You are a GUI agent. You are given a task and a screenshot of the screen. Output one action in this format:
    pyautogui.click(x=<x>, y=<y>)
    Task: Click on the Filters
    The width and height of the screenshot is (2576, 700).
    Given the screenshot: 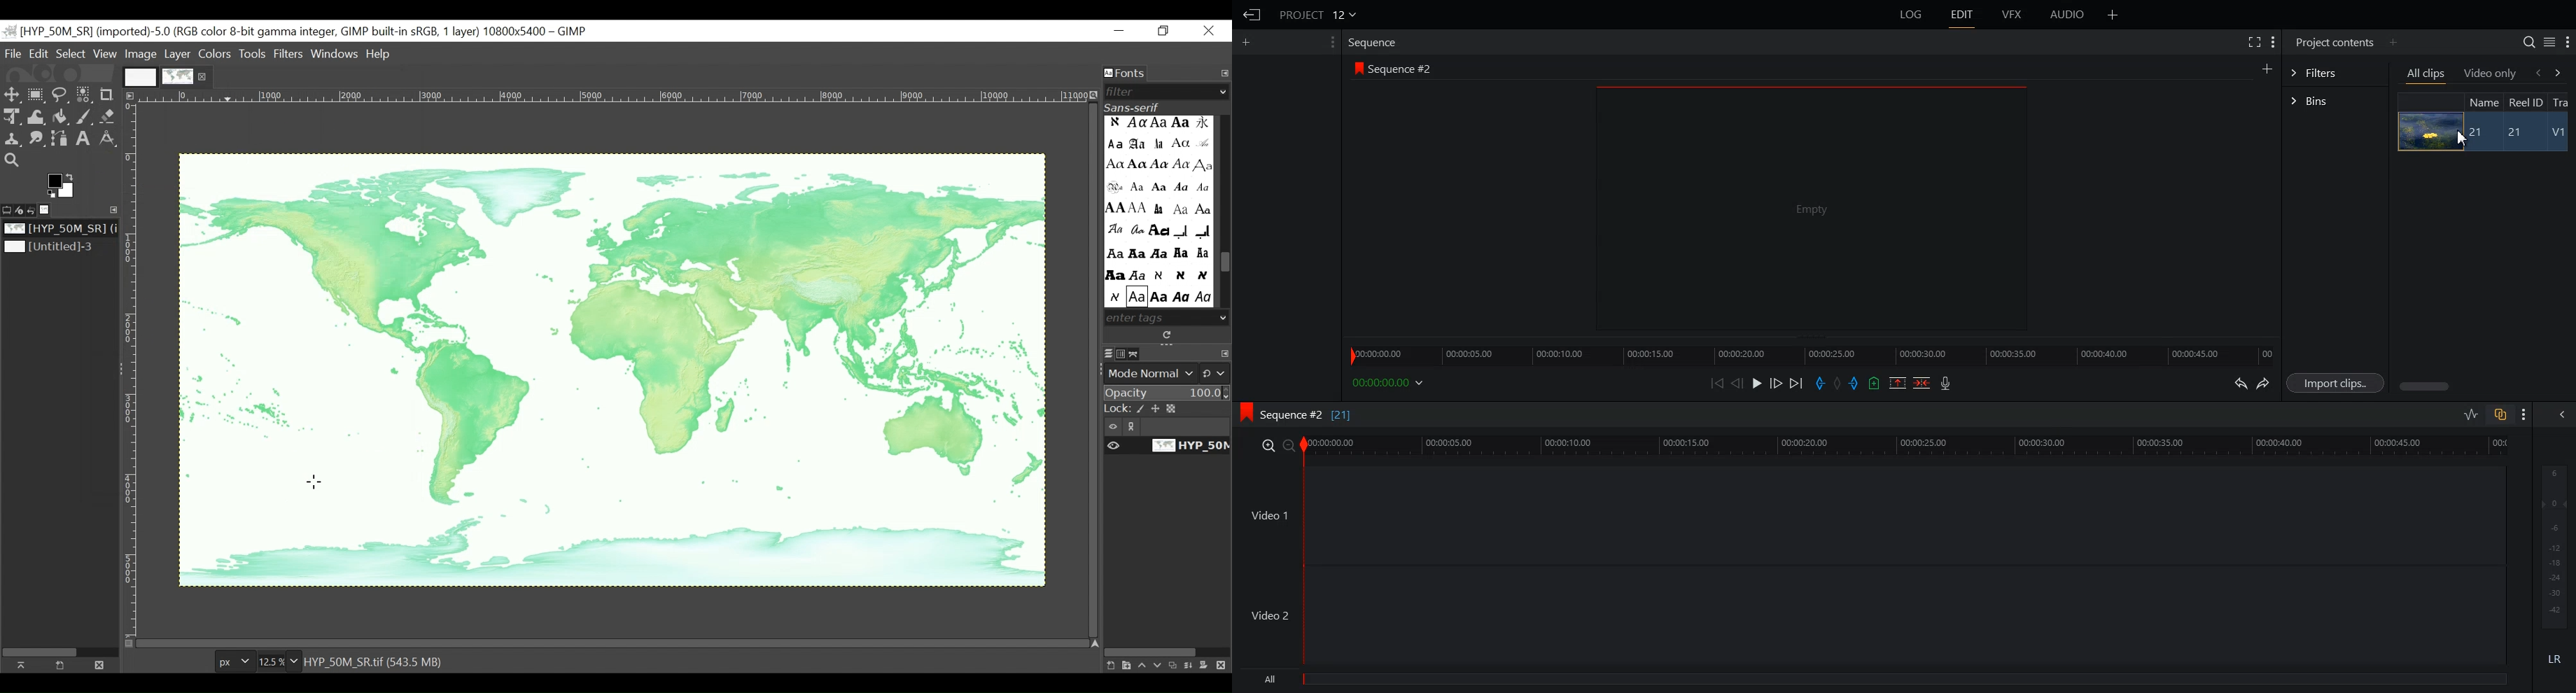 What is the action you would take?
    pyautogui.click(x=2334, y=71)
    